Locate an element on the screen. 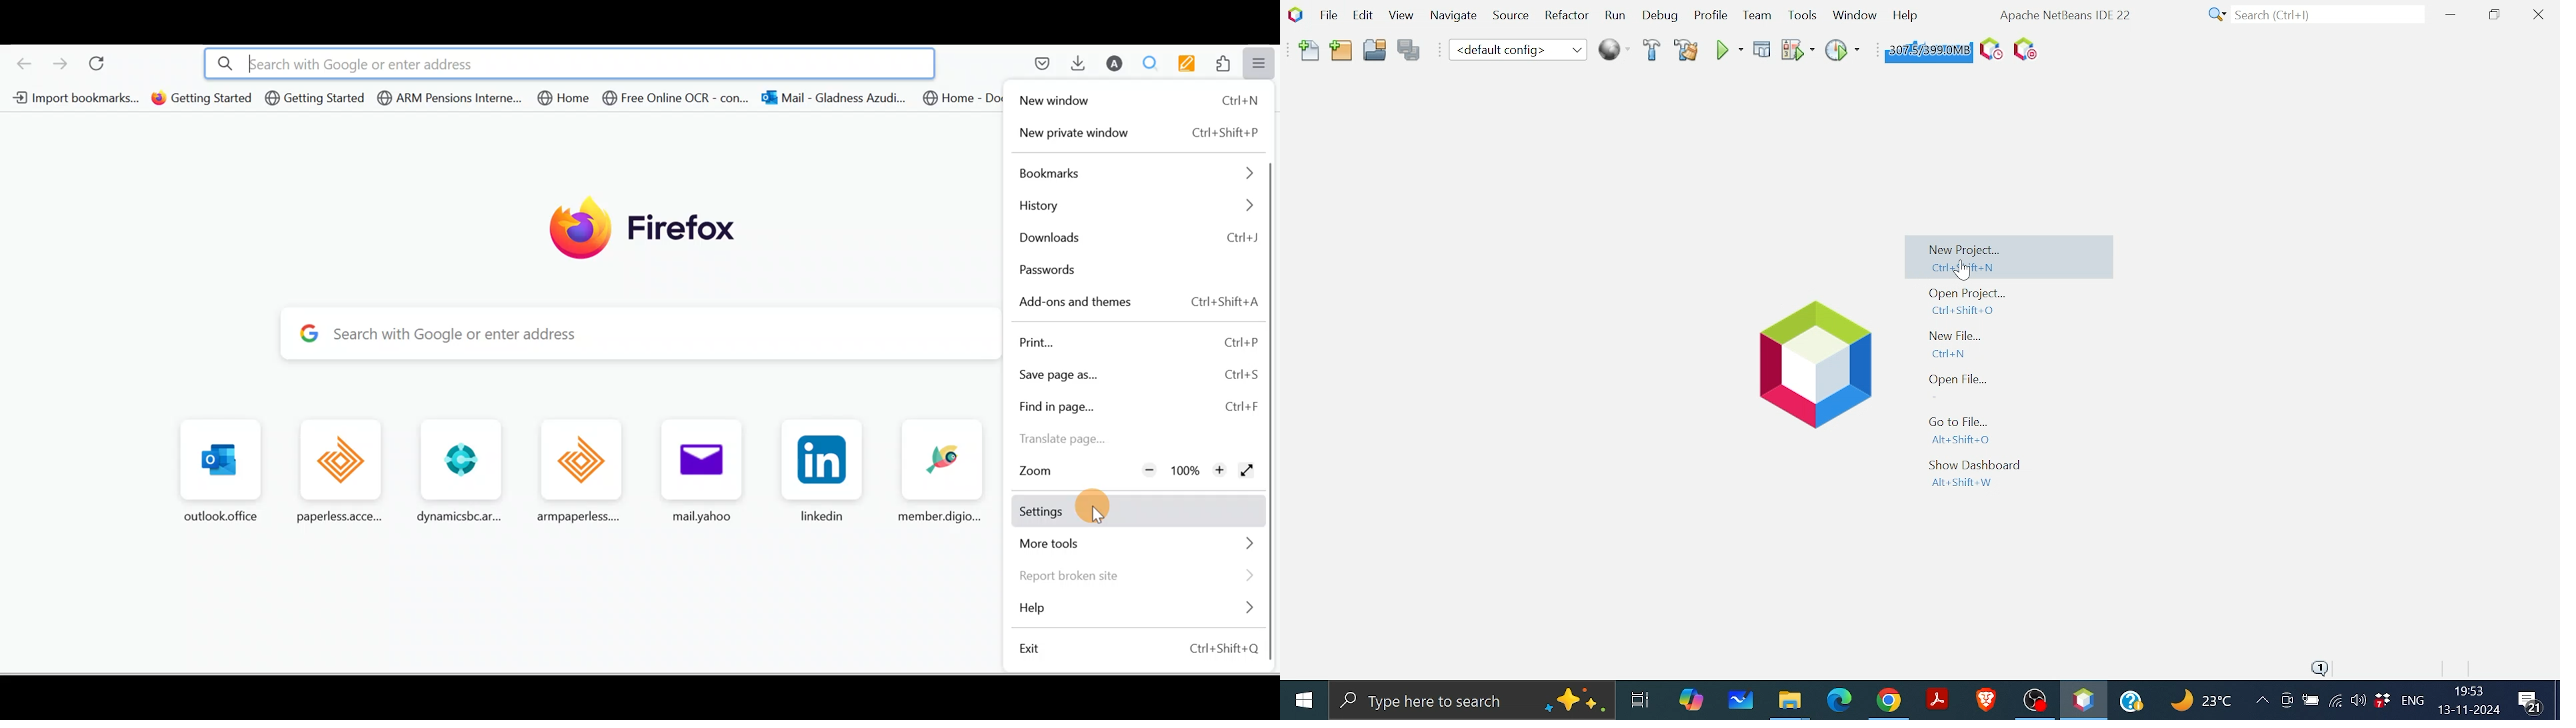 Image resolution: width=2576 pixels, height=728 pixels. Report broken site is located at coordinates (1137, 578).